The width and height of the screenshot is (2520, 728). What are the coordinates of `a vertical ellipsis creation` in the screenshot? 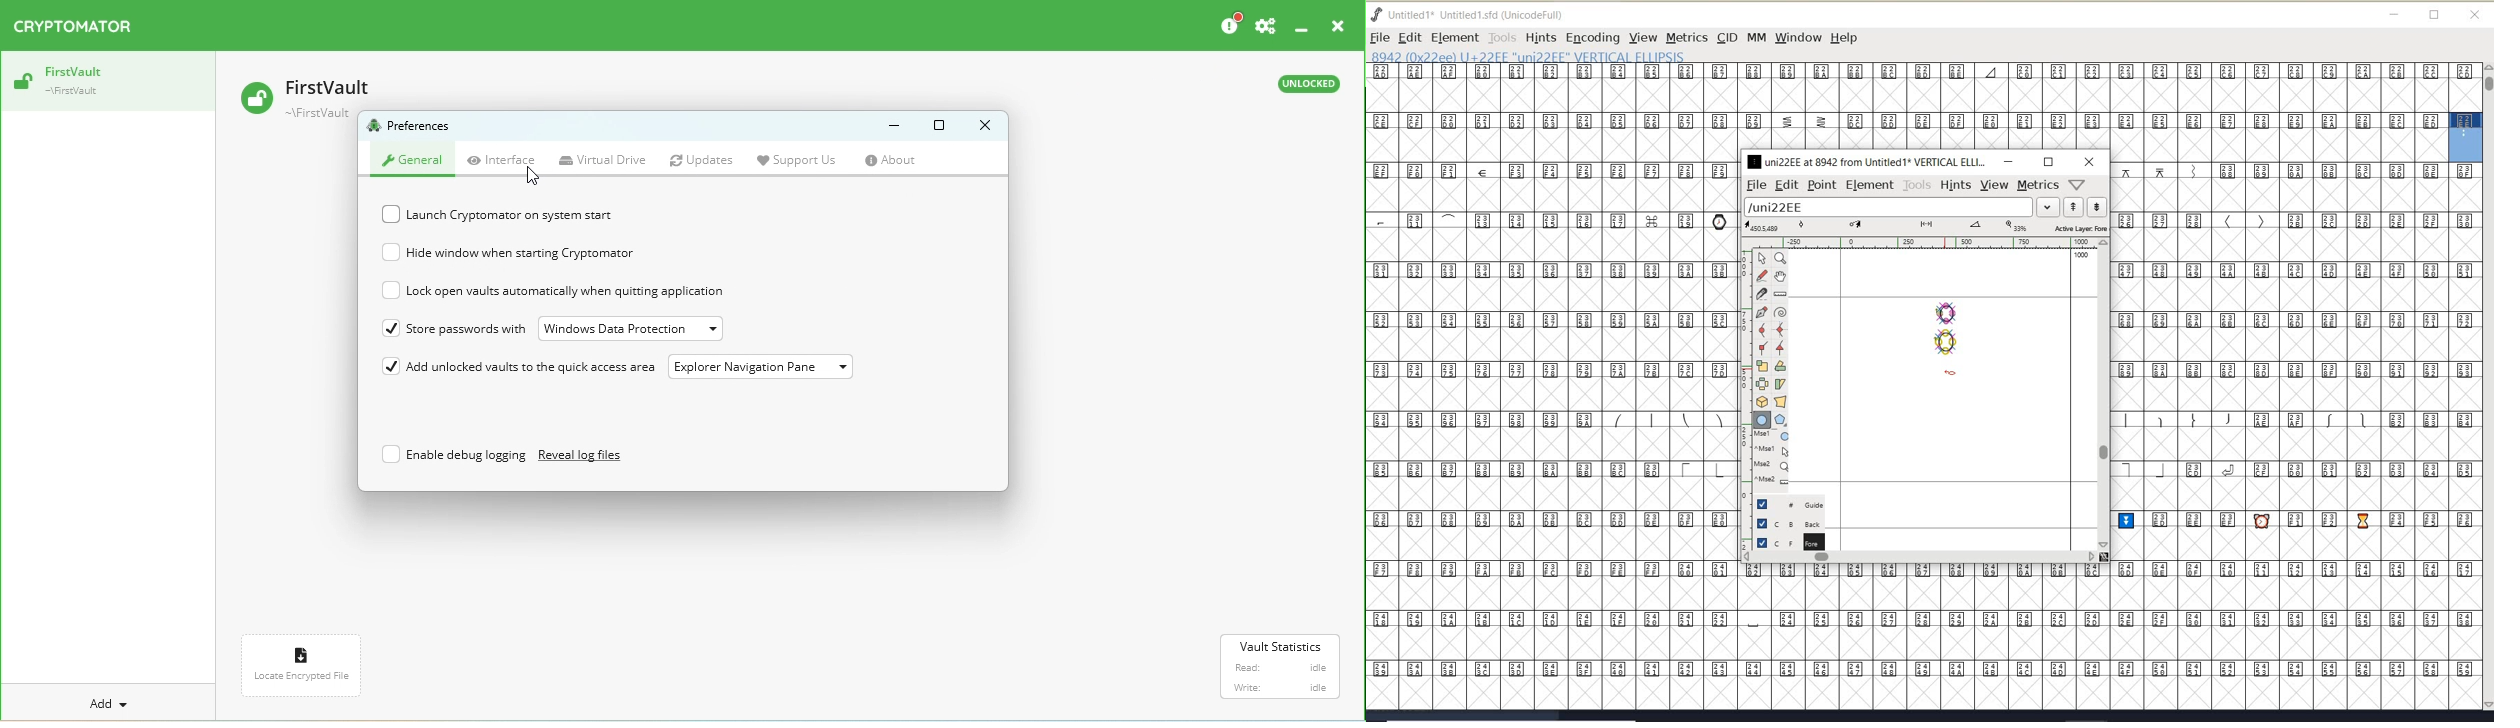 It's located at (1948, 311).